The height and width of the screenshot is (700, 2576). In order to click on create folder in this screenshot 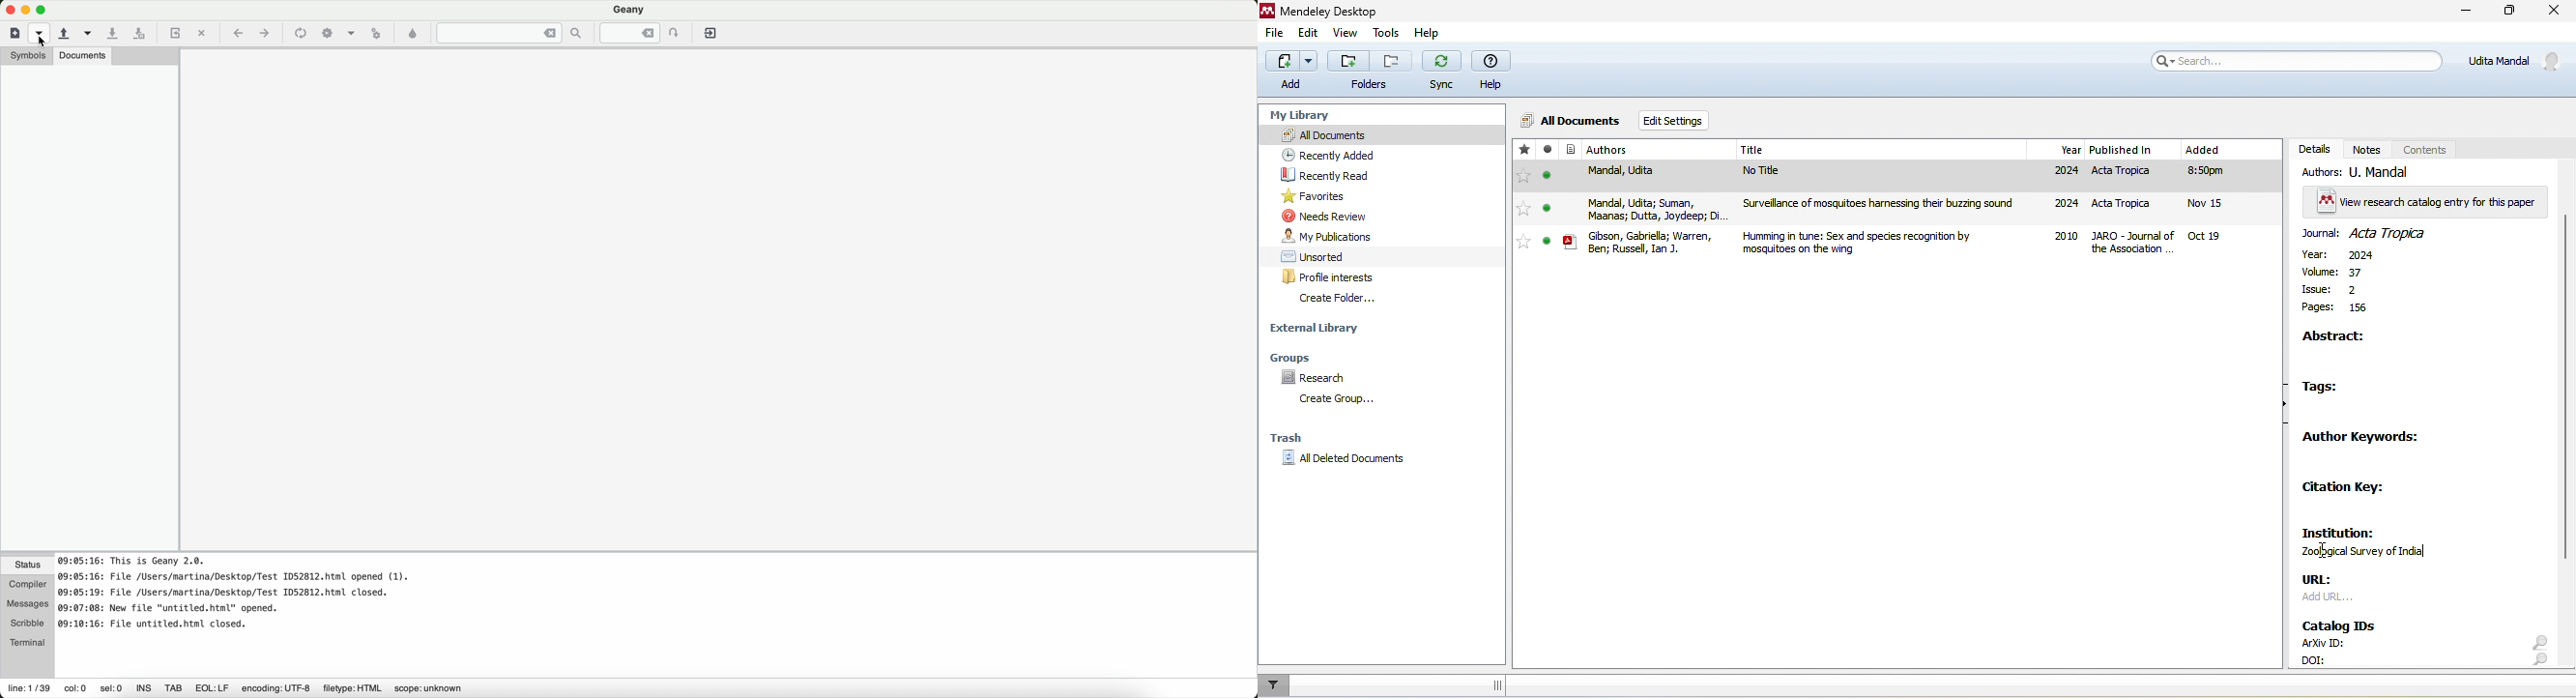, I will do `click(1355, 301)`.